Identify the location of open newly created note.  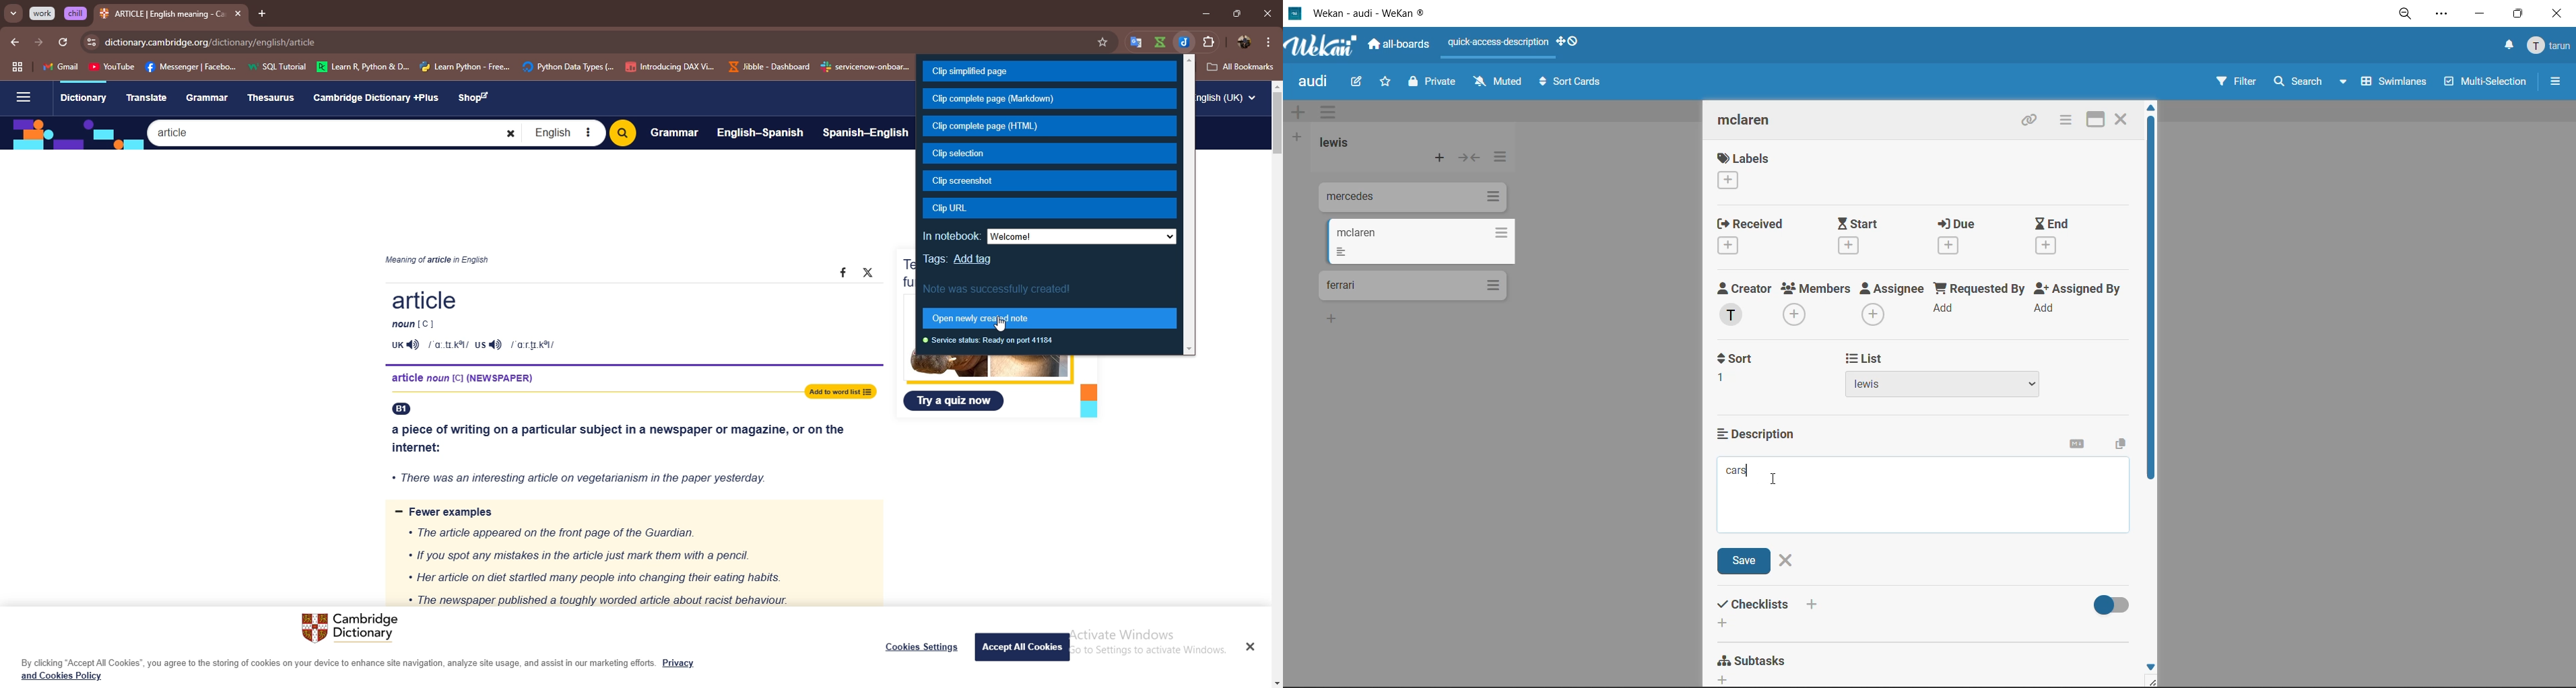
(1051, 319).